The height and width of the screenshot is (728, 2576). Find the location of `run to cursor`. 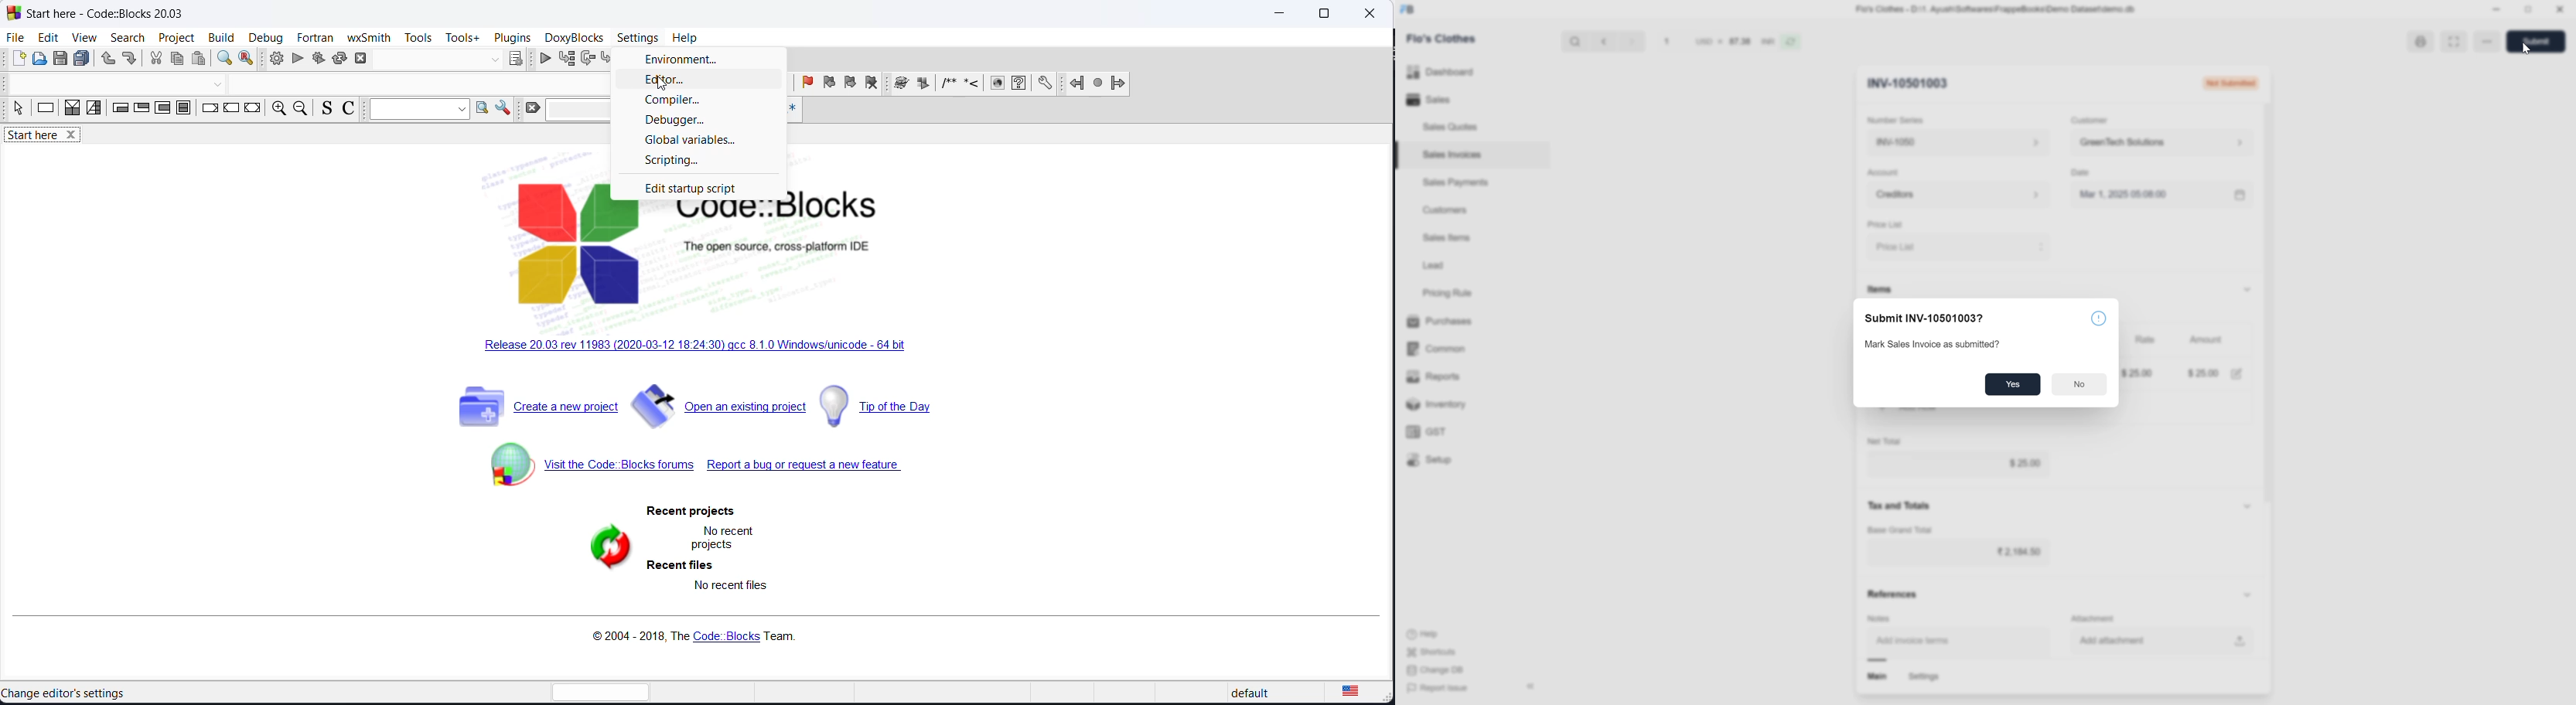

run to cursor is located at coordinates (569, 59).